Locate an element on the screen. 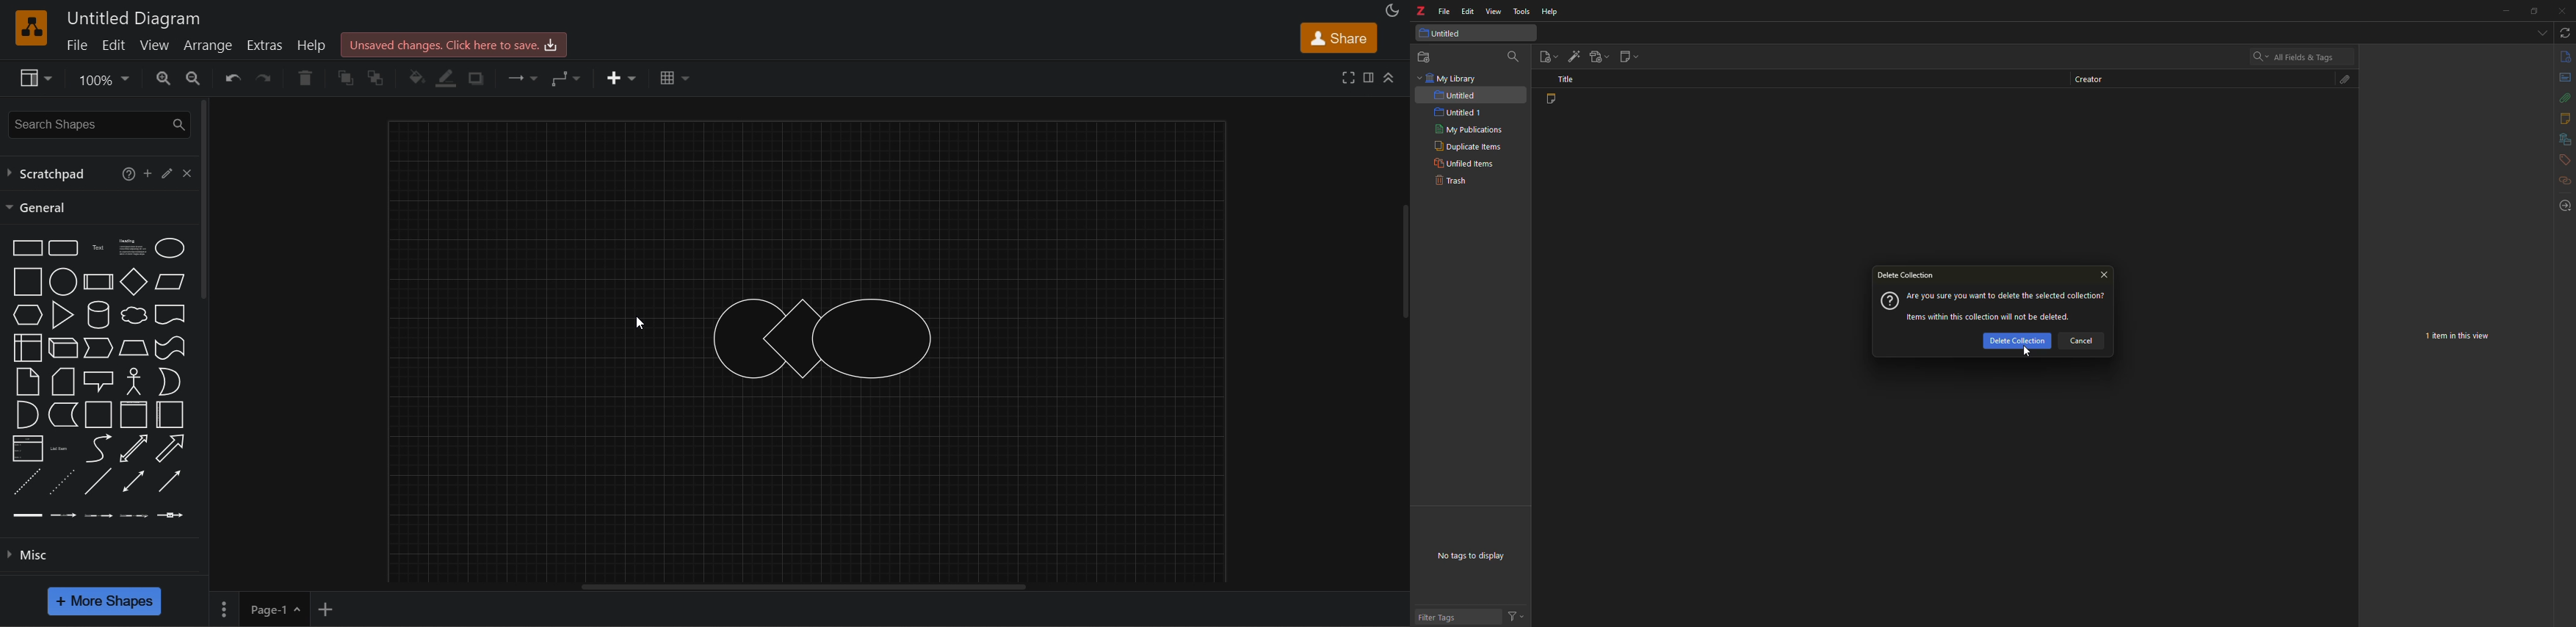 The height and width of the screenshot is (644, 2576). parallelogram is located at coordinates (170, 281).